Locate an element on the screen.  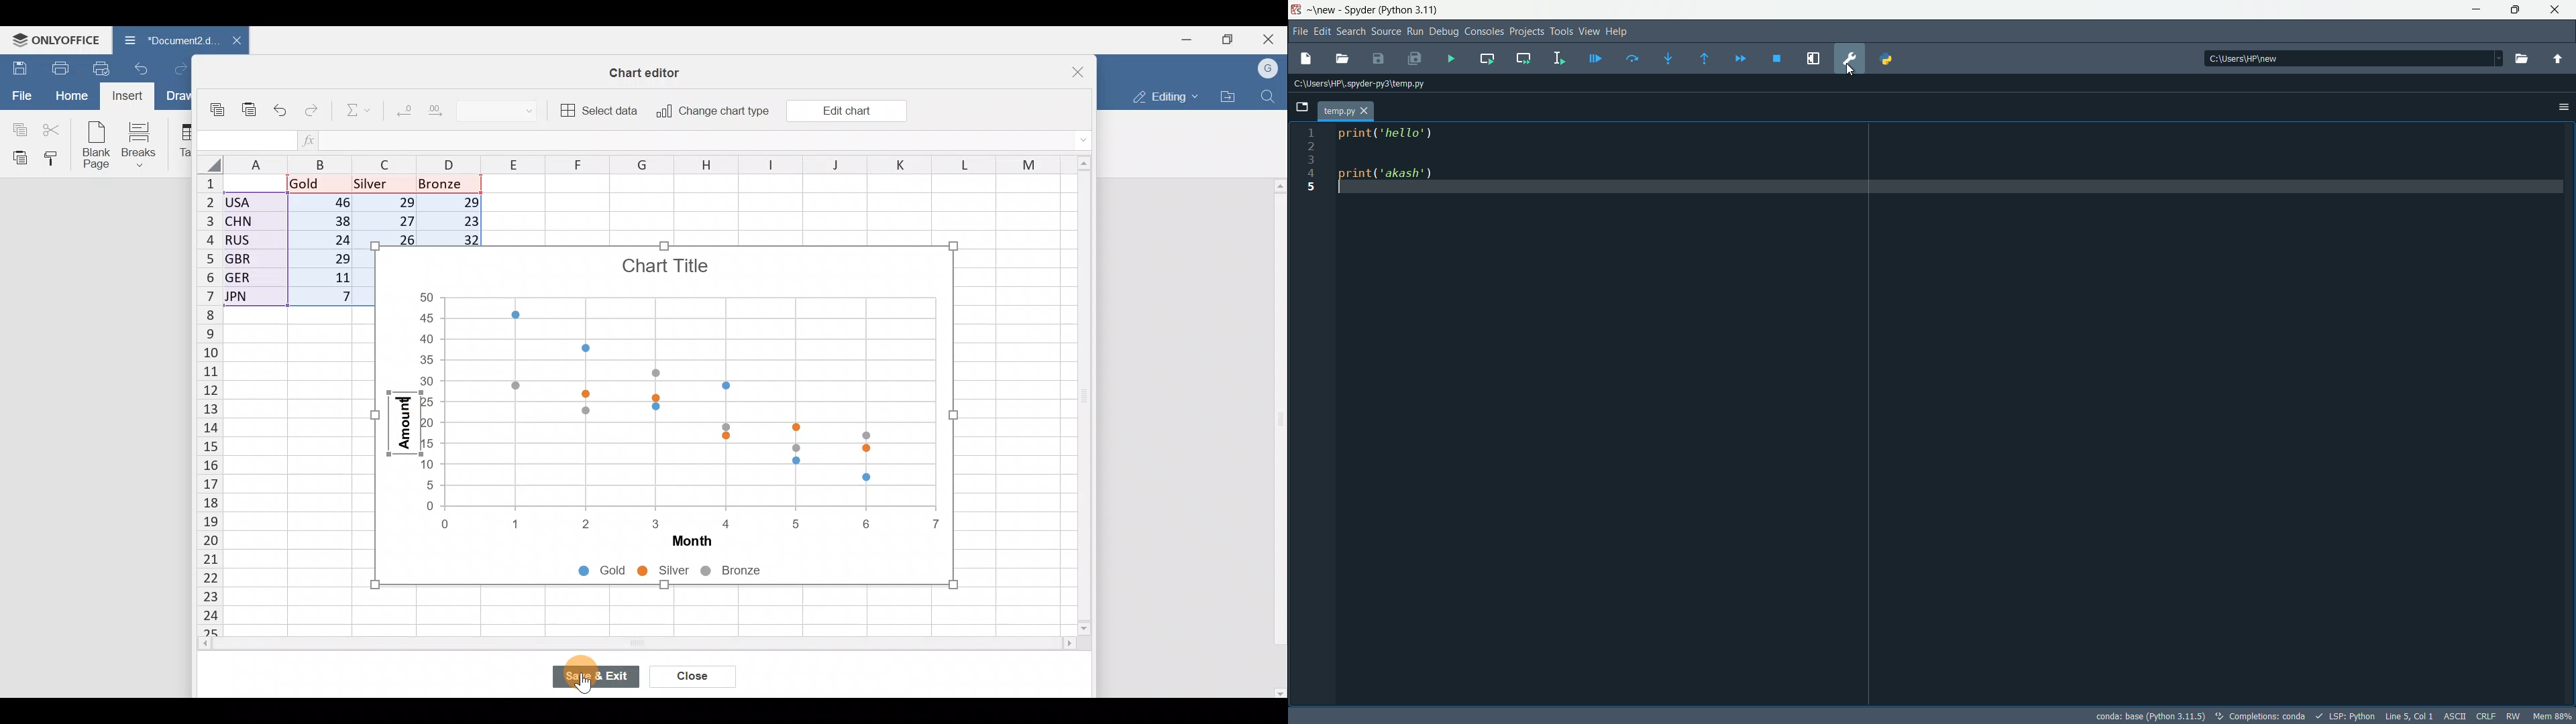
Line 5, Col 1 is located at coordinates (2408, 714).